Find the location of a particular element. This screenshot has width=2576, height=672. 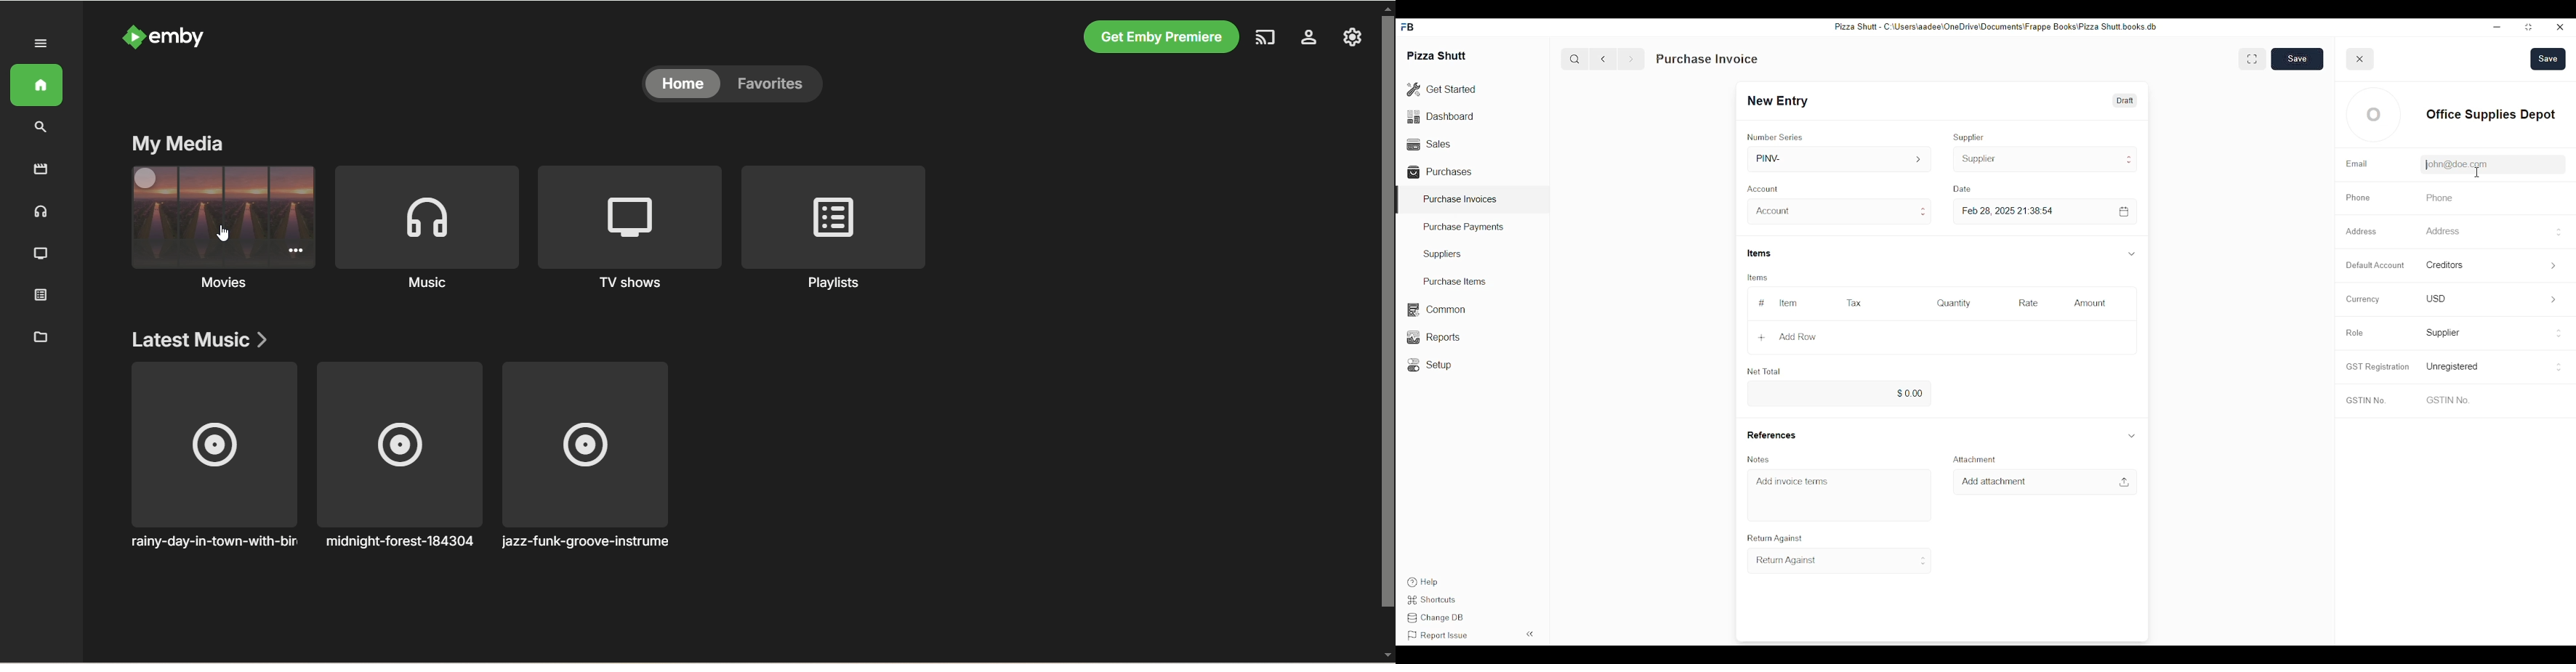

GSTIN No. is located at coordinates (2366, 401).